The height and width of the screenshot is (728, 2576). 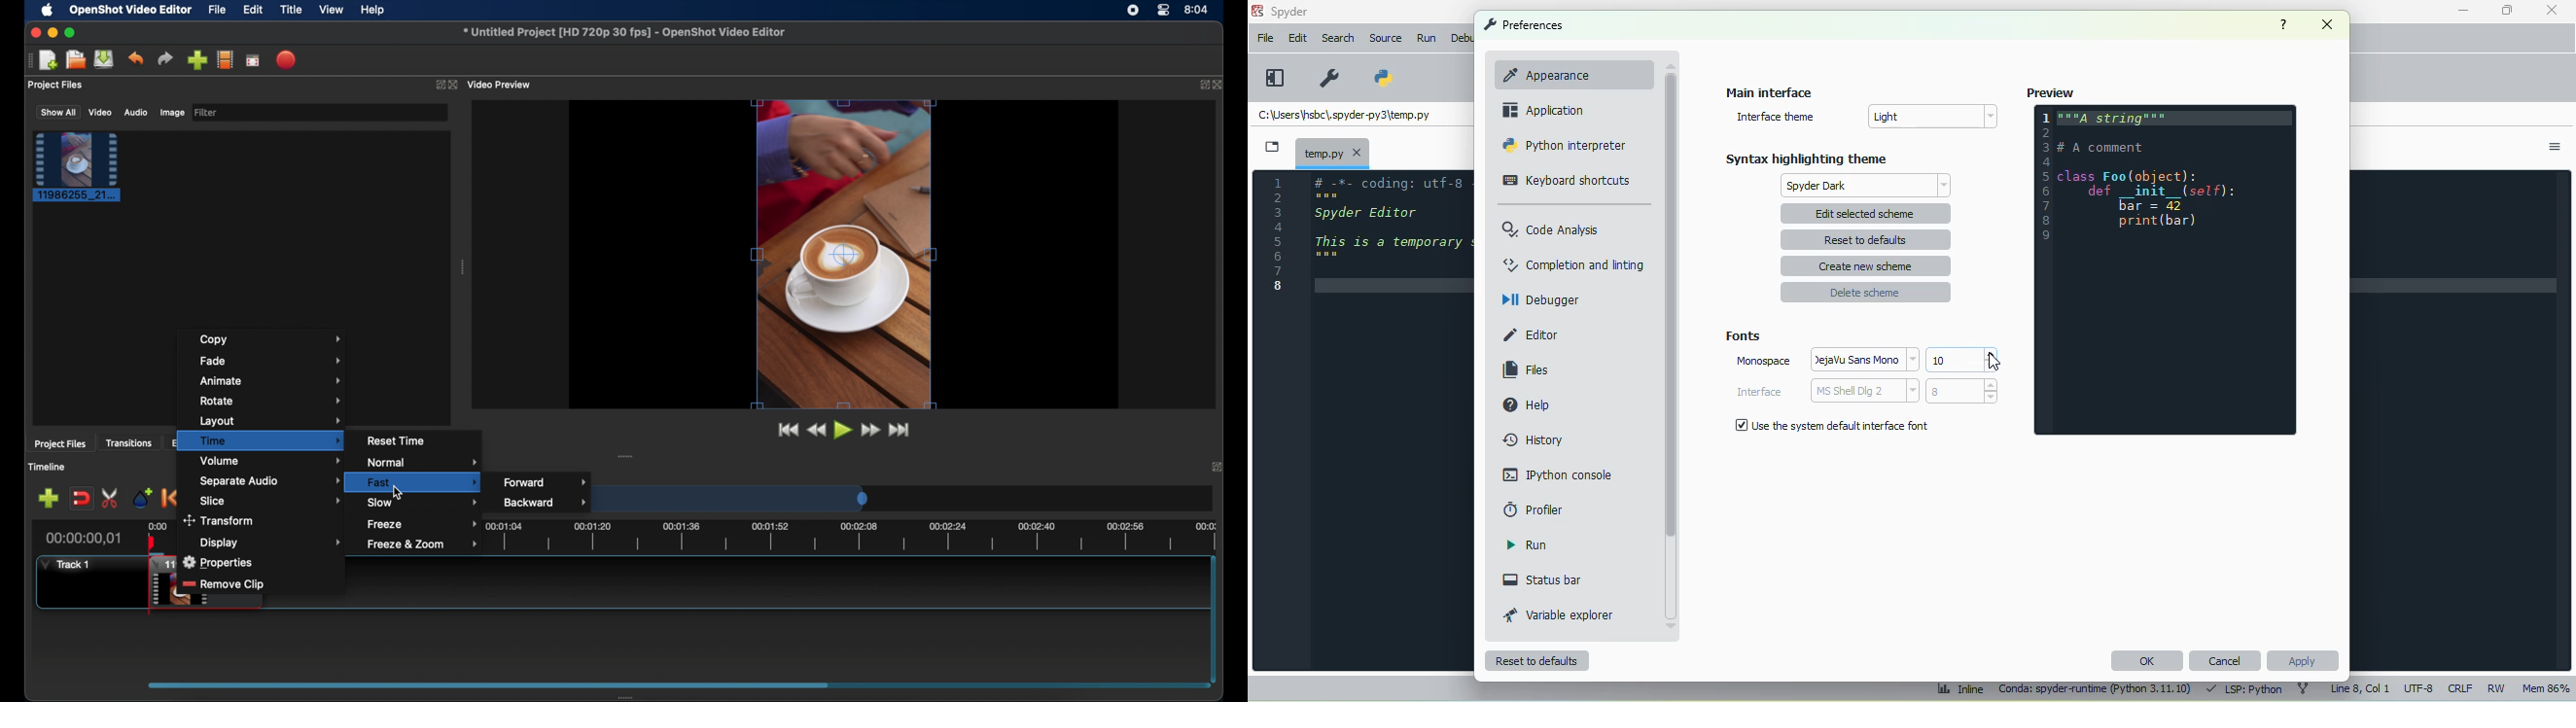 What do you see at coordinates (1527, 370) in the screenshot?
I see `files` at bounding box center [1527, 370].